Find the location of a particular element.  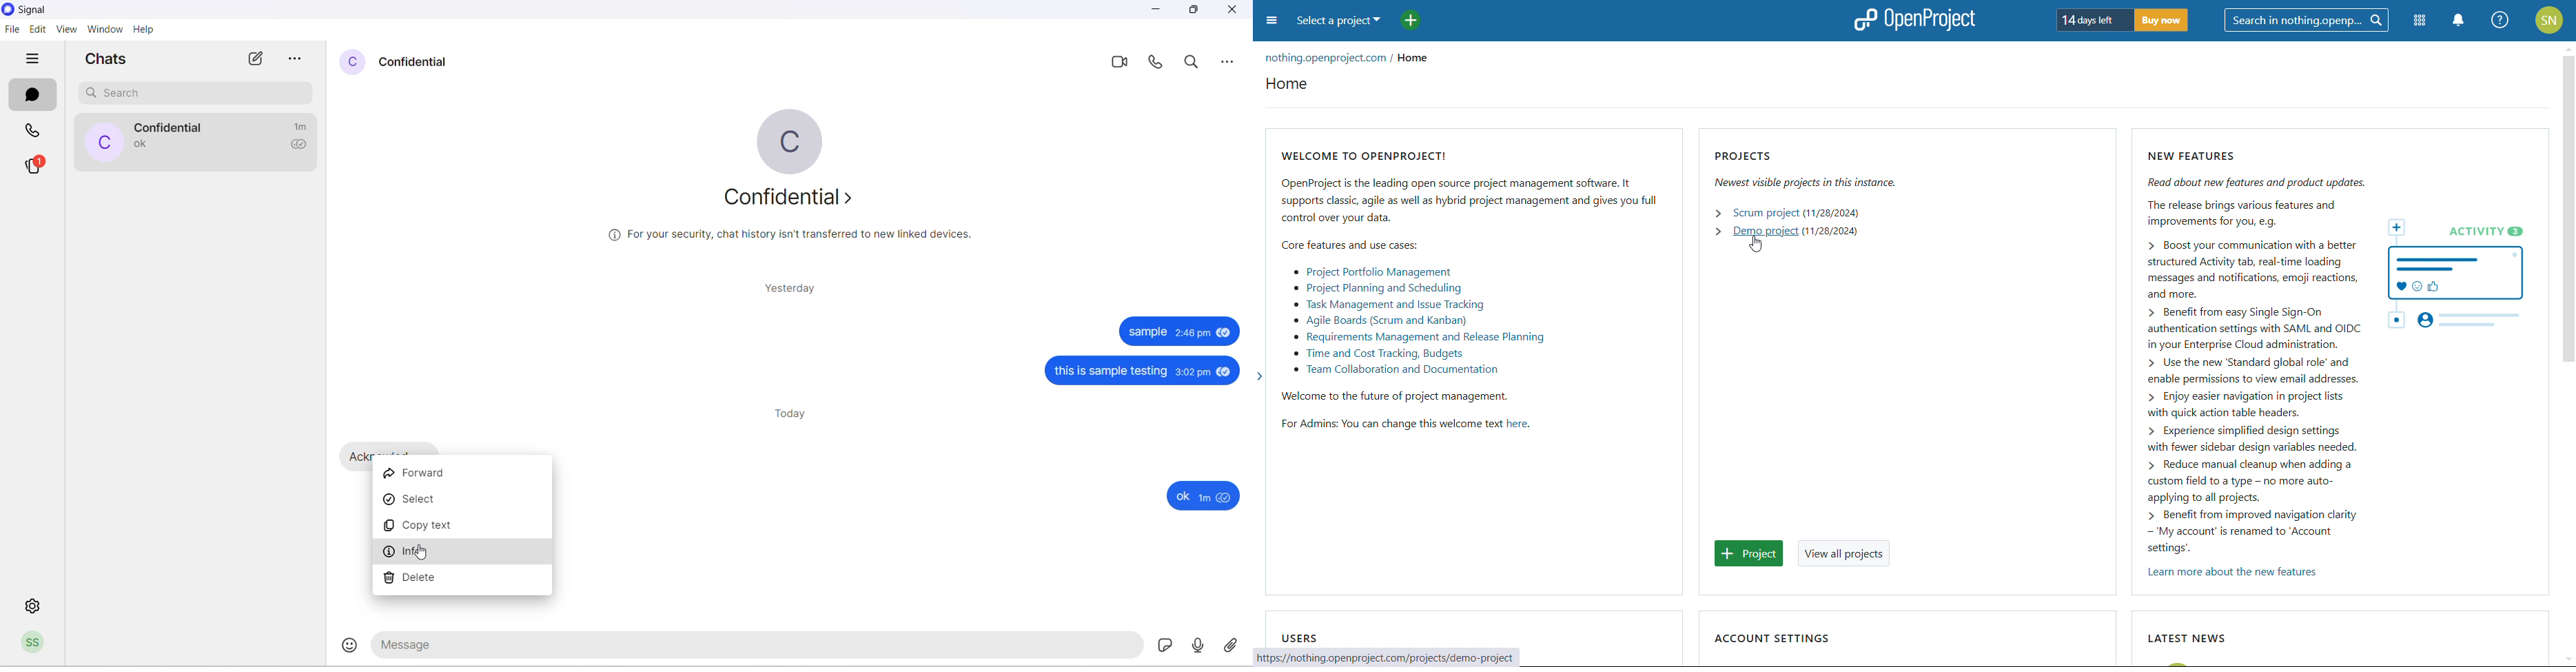

today heading is located at coordinates (790, 412).